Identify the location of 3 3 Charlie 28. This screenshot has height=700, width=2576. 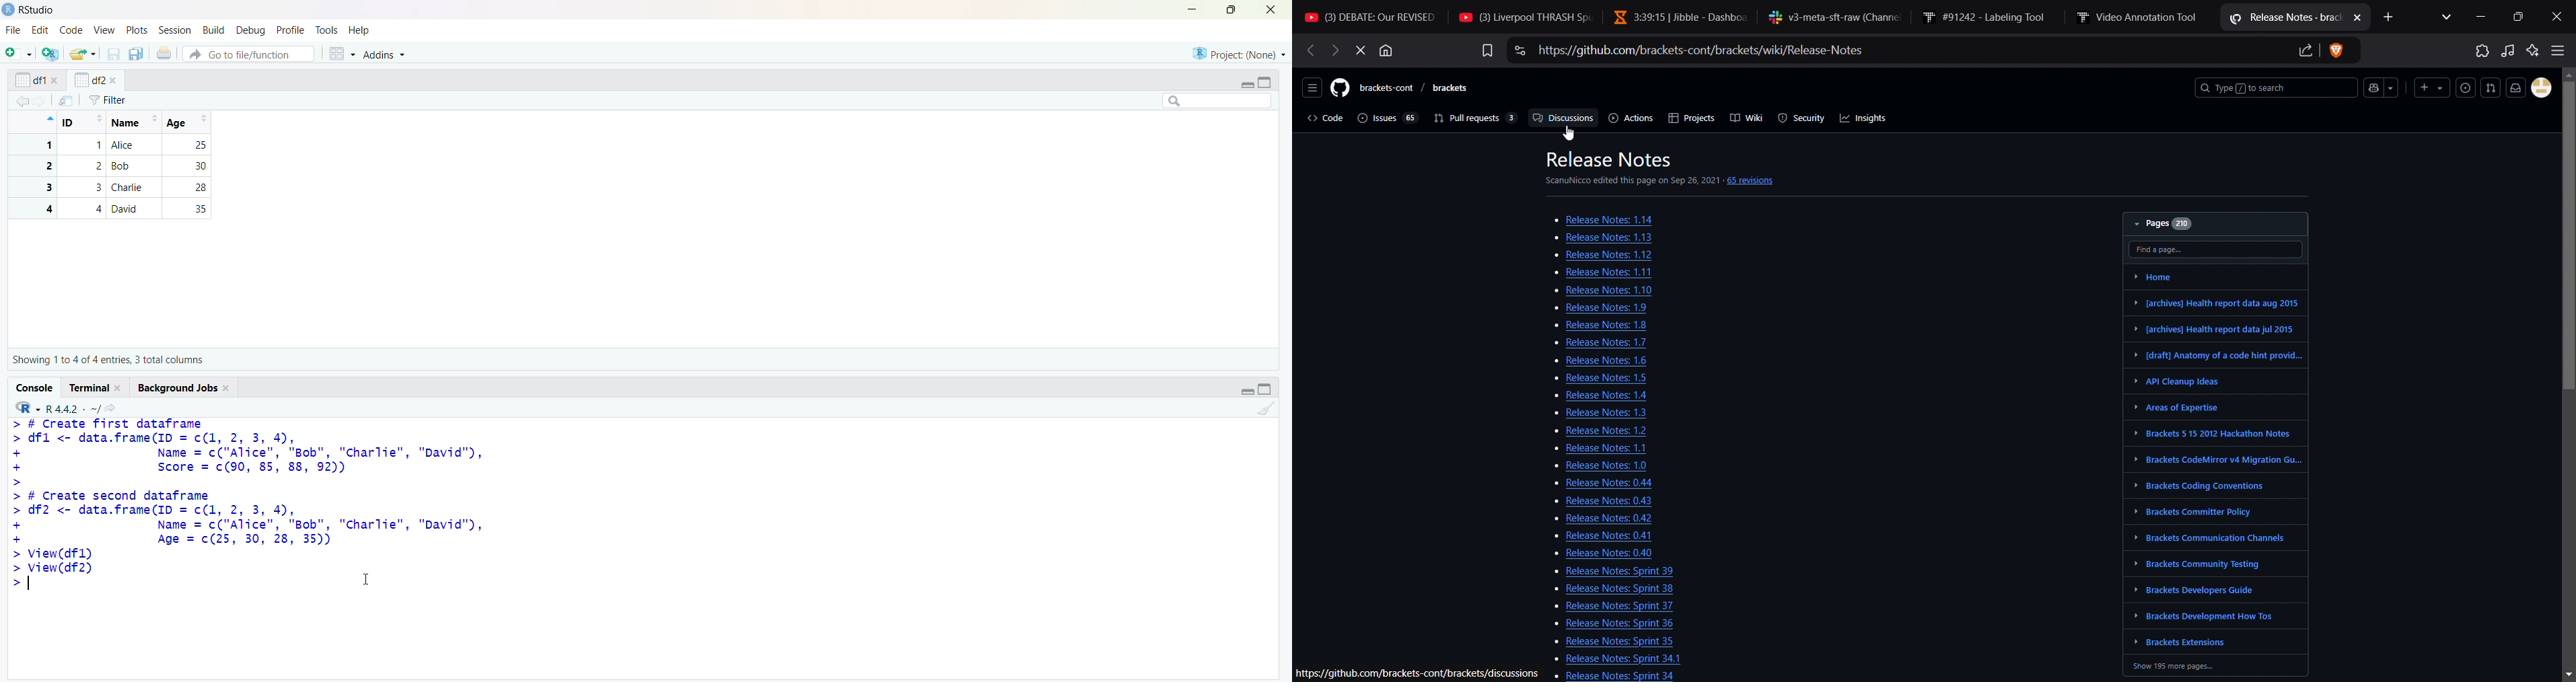
(116, 187).